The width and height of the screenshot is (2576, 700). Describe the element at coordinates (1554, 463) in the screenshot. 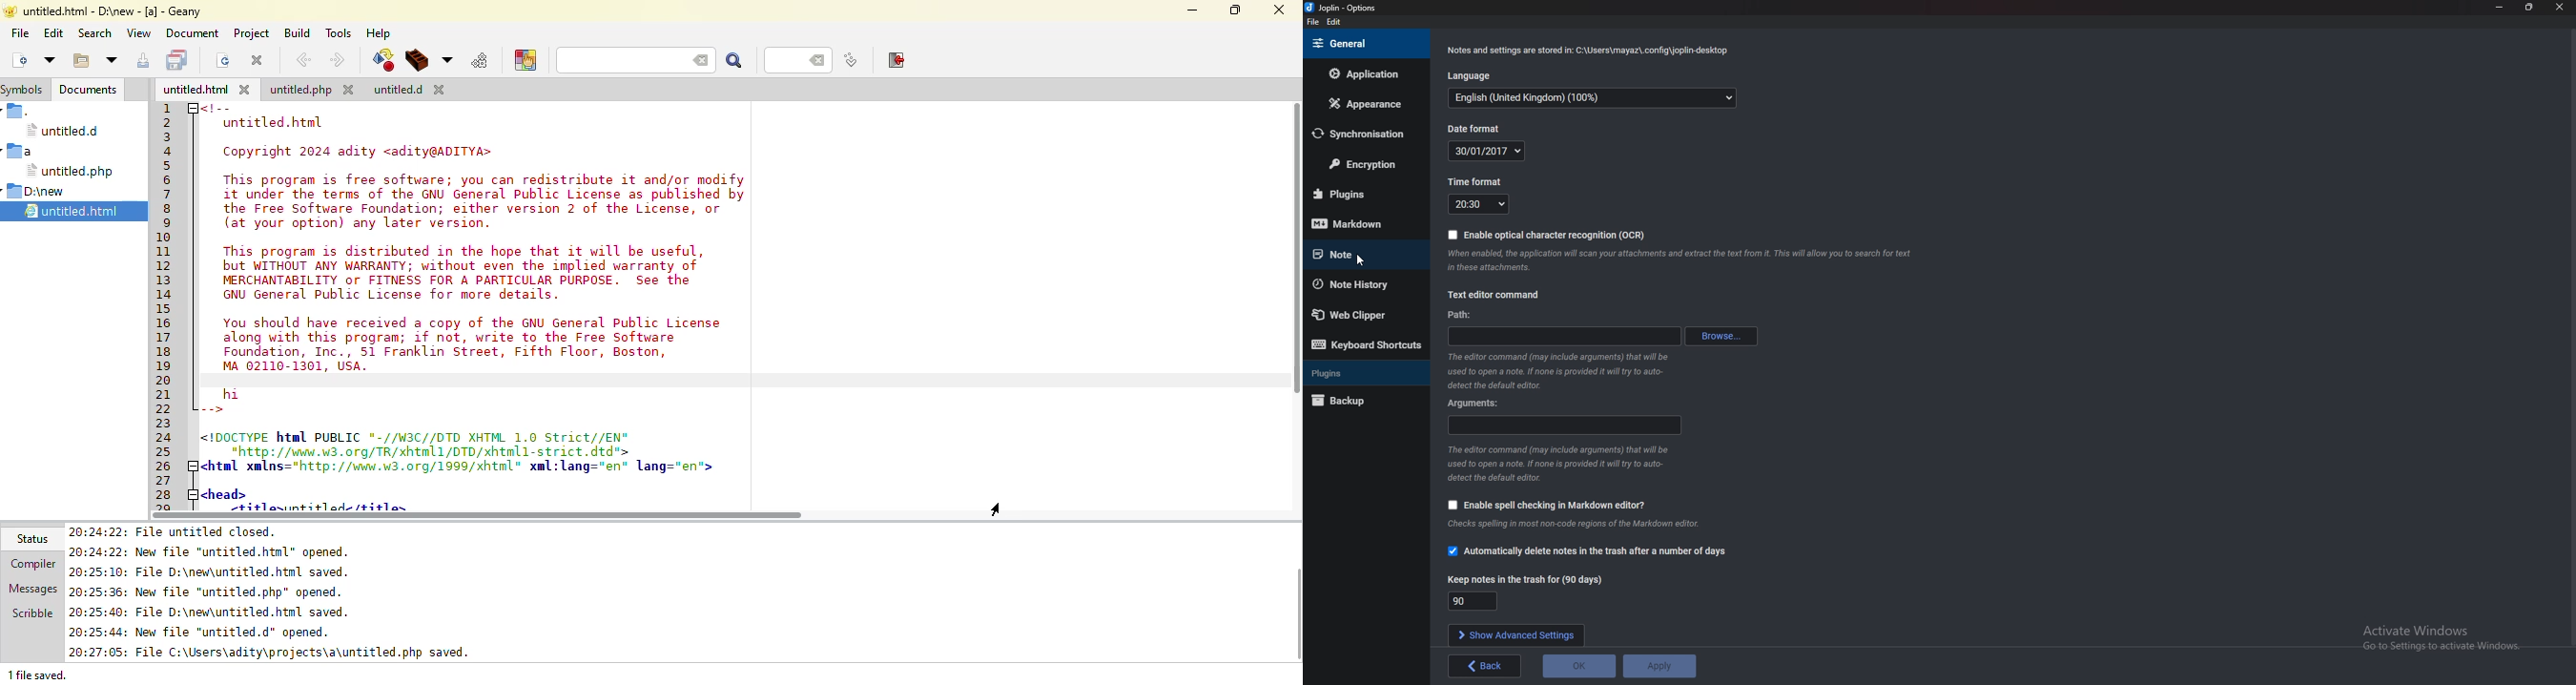

I see `Info` at that location.